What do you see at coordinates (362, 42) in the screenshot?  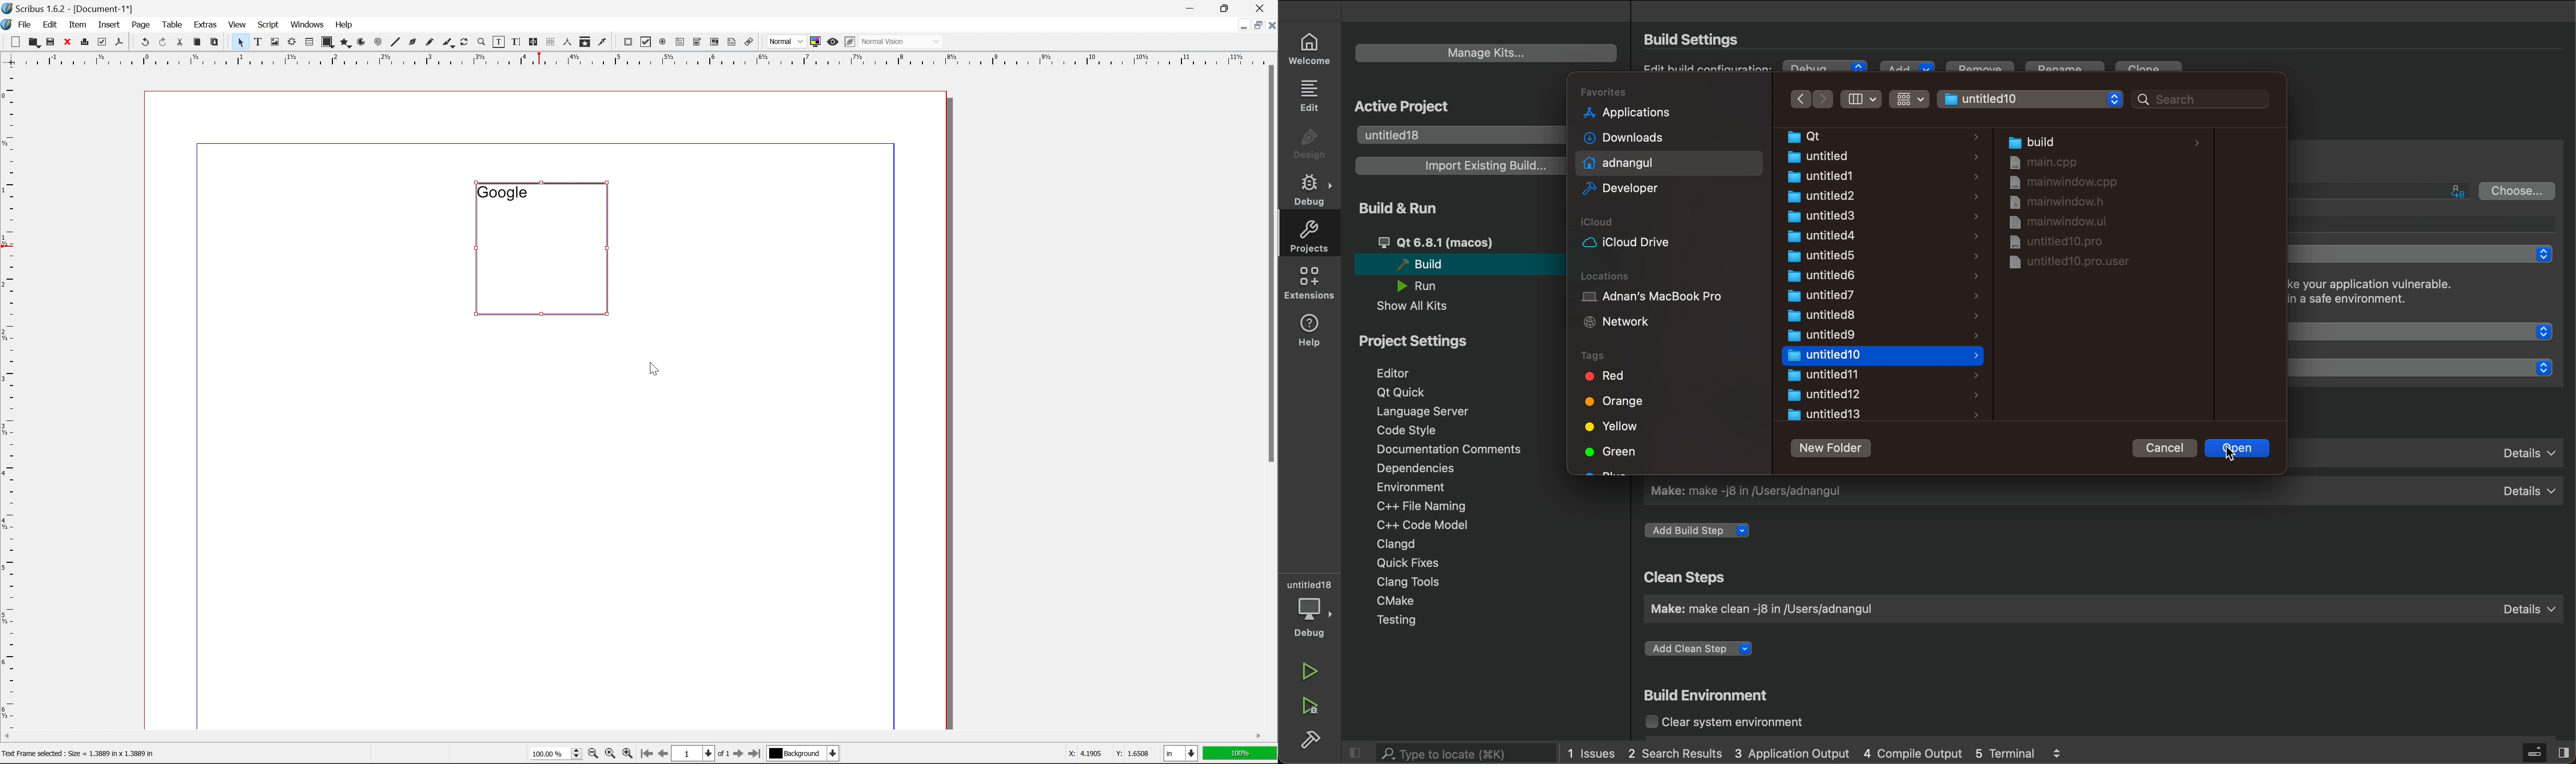 I see `arc` at bounding box center [362, 42].